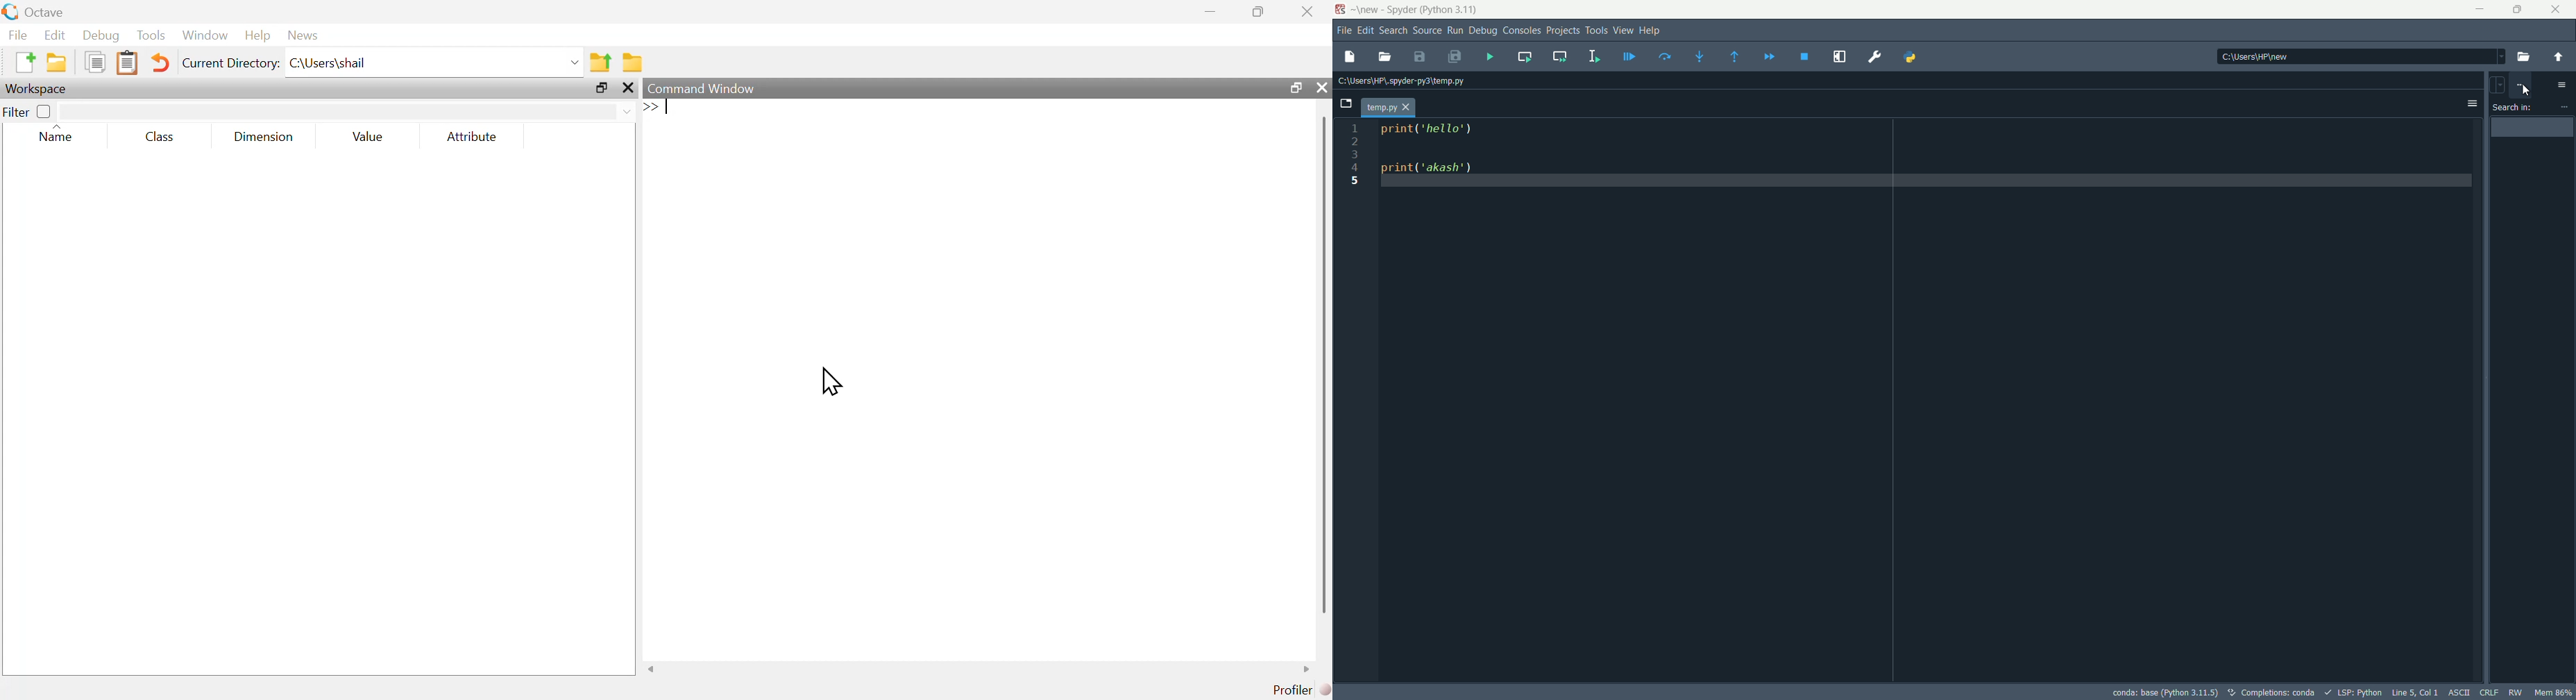 The image size is (2576, 700). I want to click on new file, so click(1354, 57).